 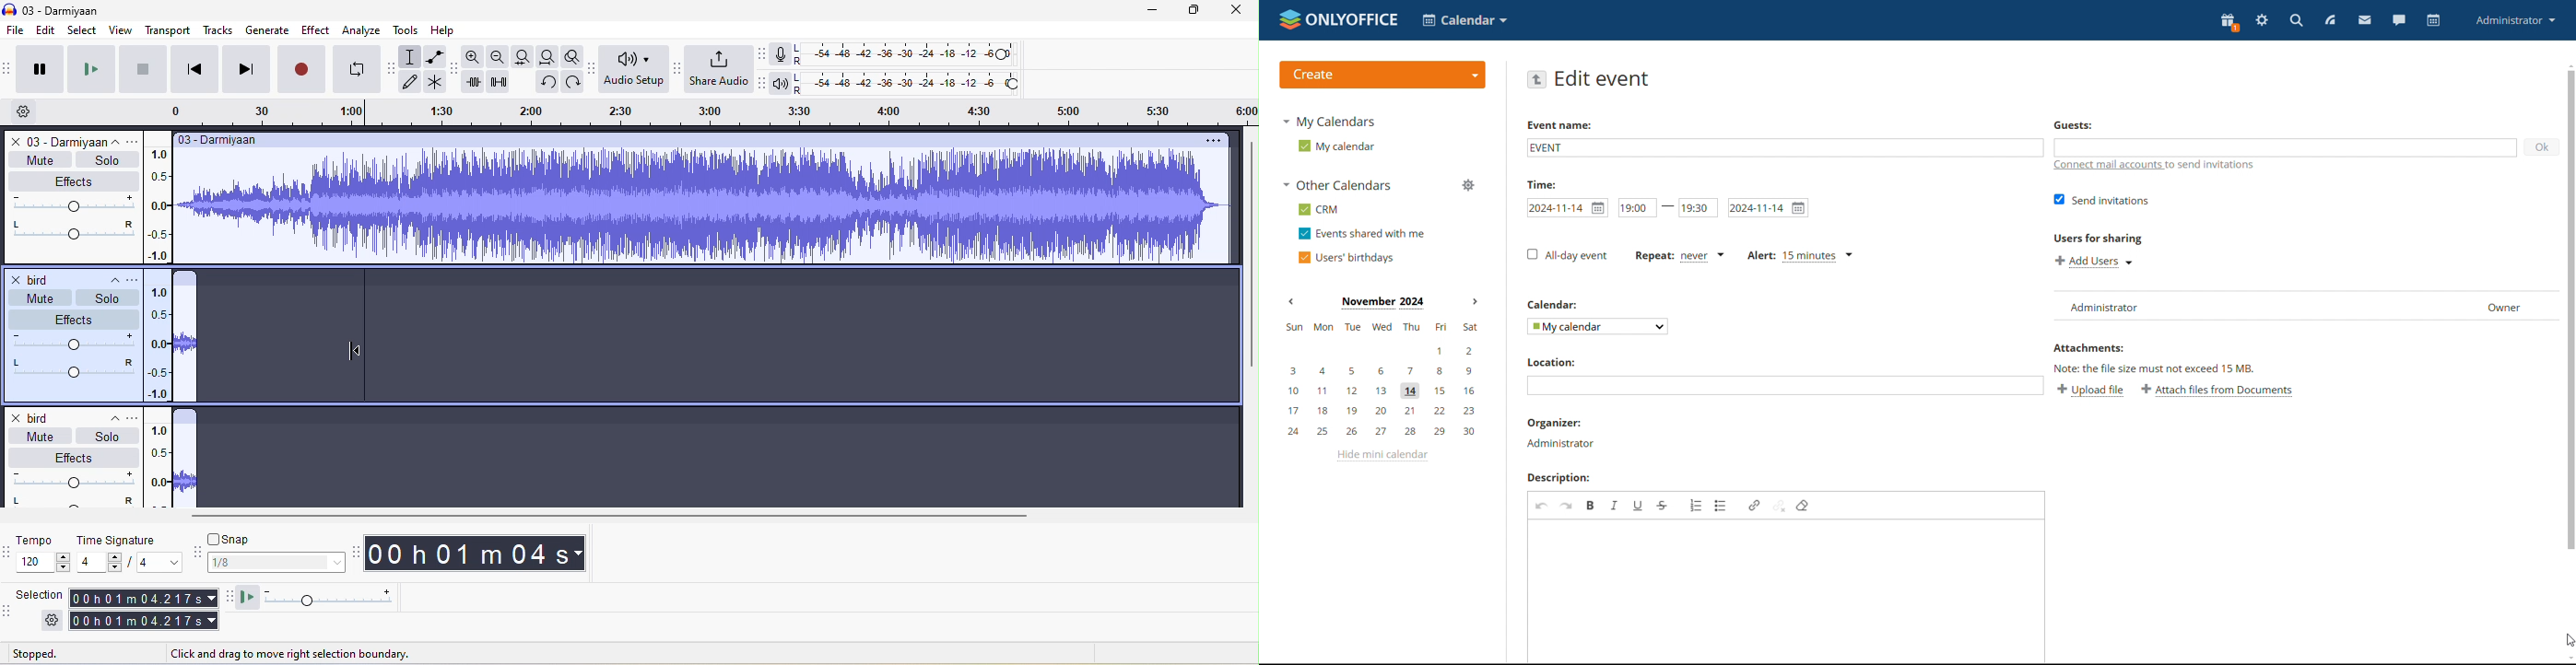 What do you see at coordinates (41, 542) in the screenshot?
I see `tempo` at bounding box center [41, 542].